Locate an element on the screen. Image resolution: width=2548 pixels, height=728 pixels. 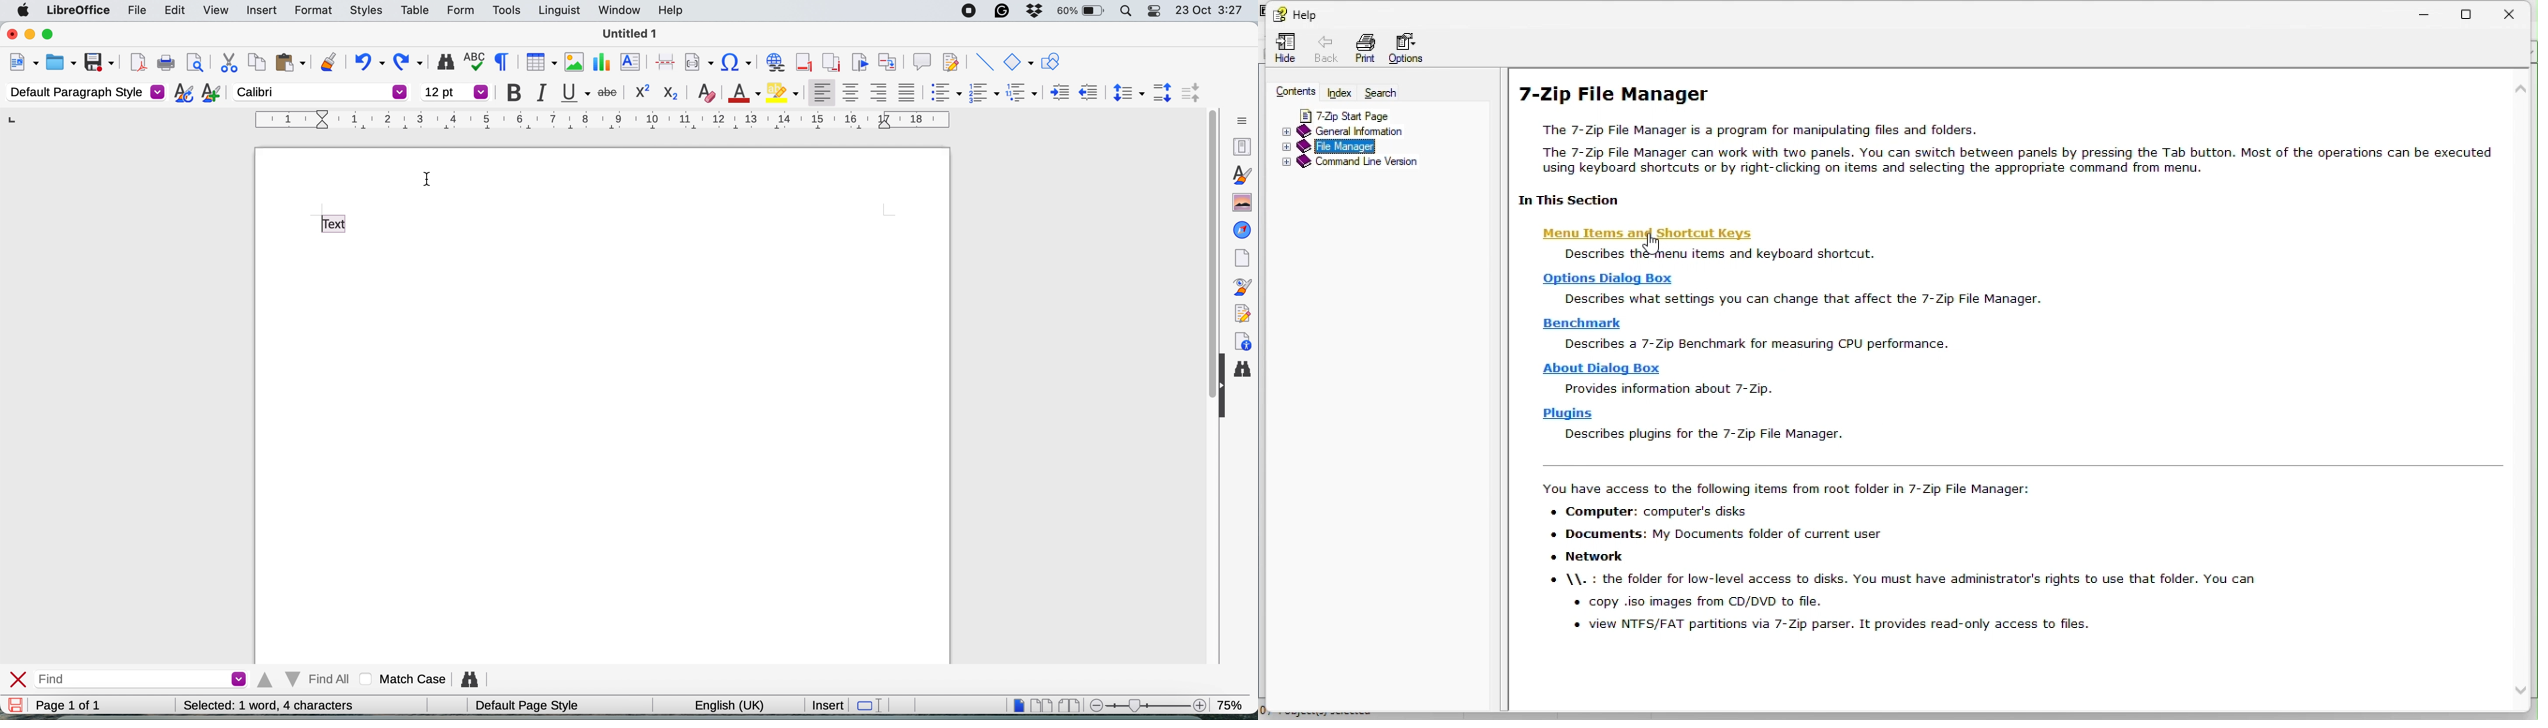
find and replce is located at coordinates (468, 679).